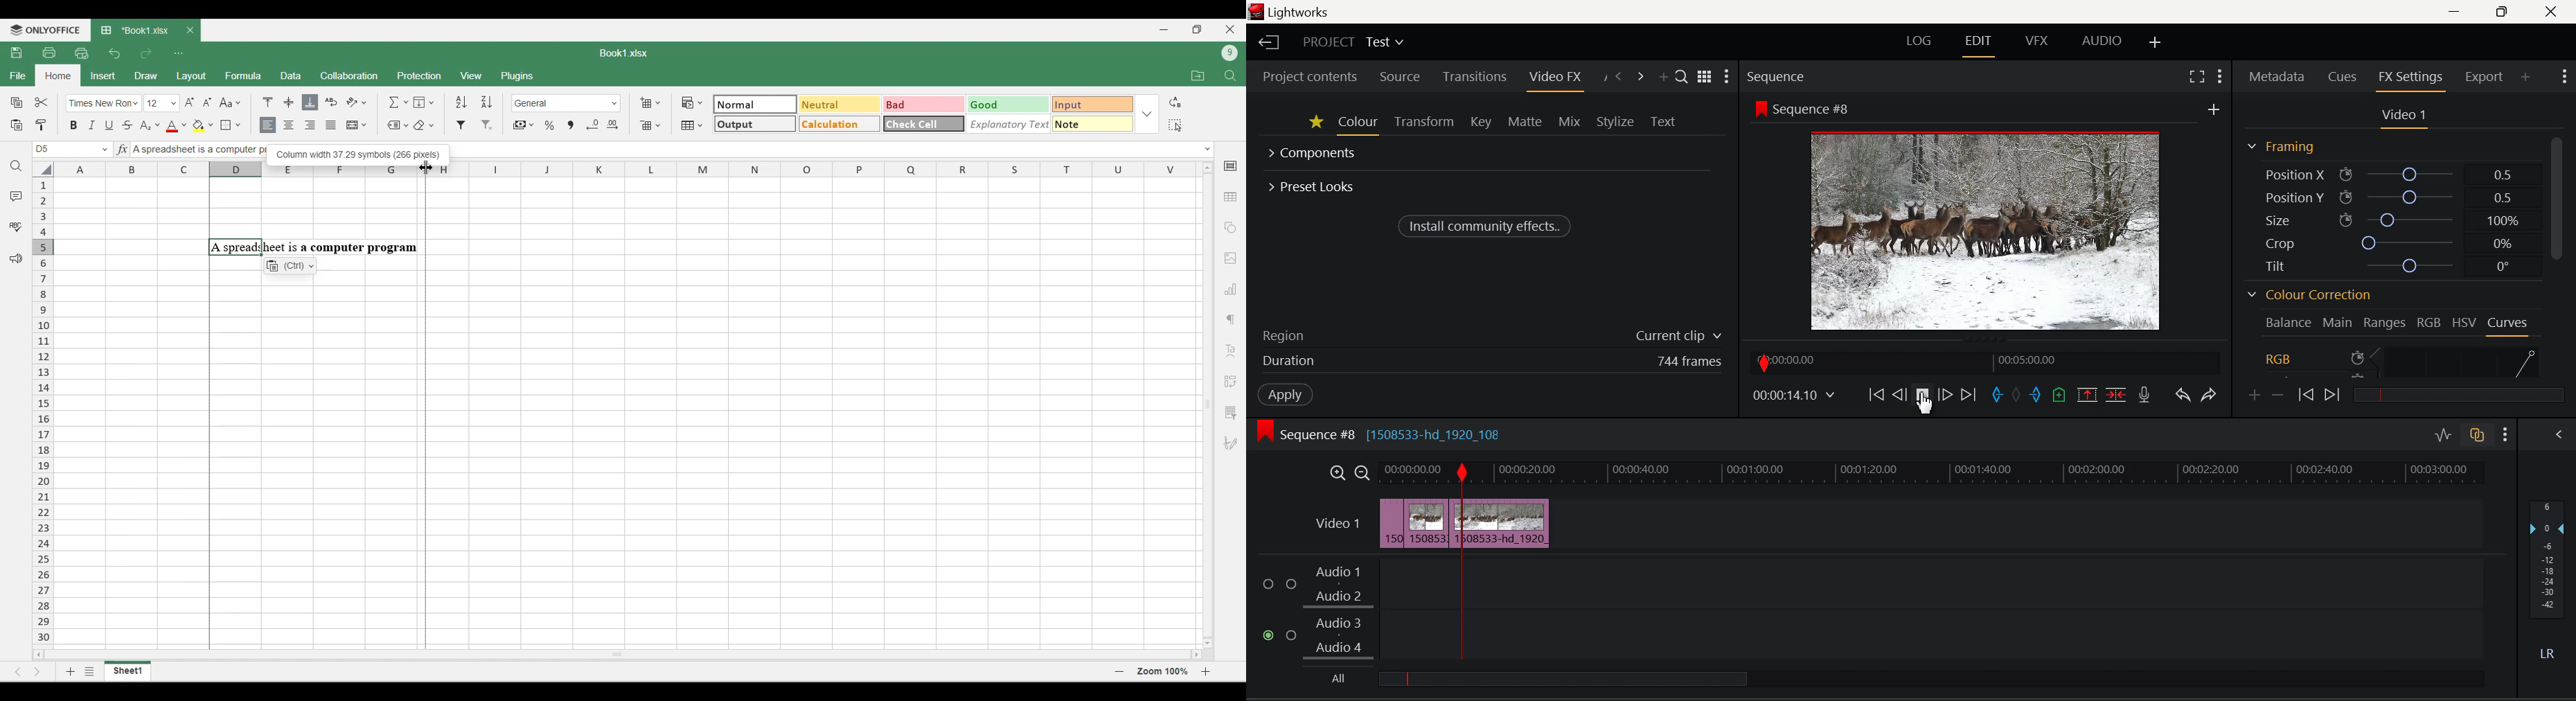 This screenshot has width=2576, height=728. What do you see at coordinates (2335, 392) in the screenshot?
I see `Next keyframe` at bounding box center [2335, 392].